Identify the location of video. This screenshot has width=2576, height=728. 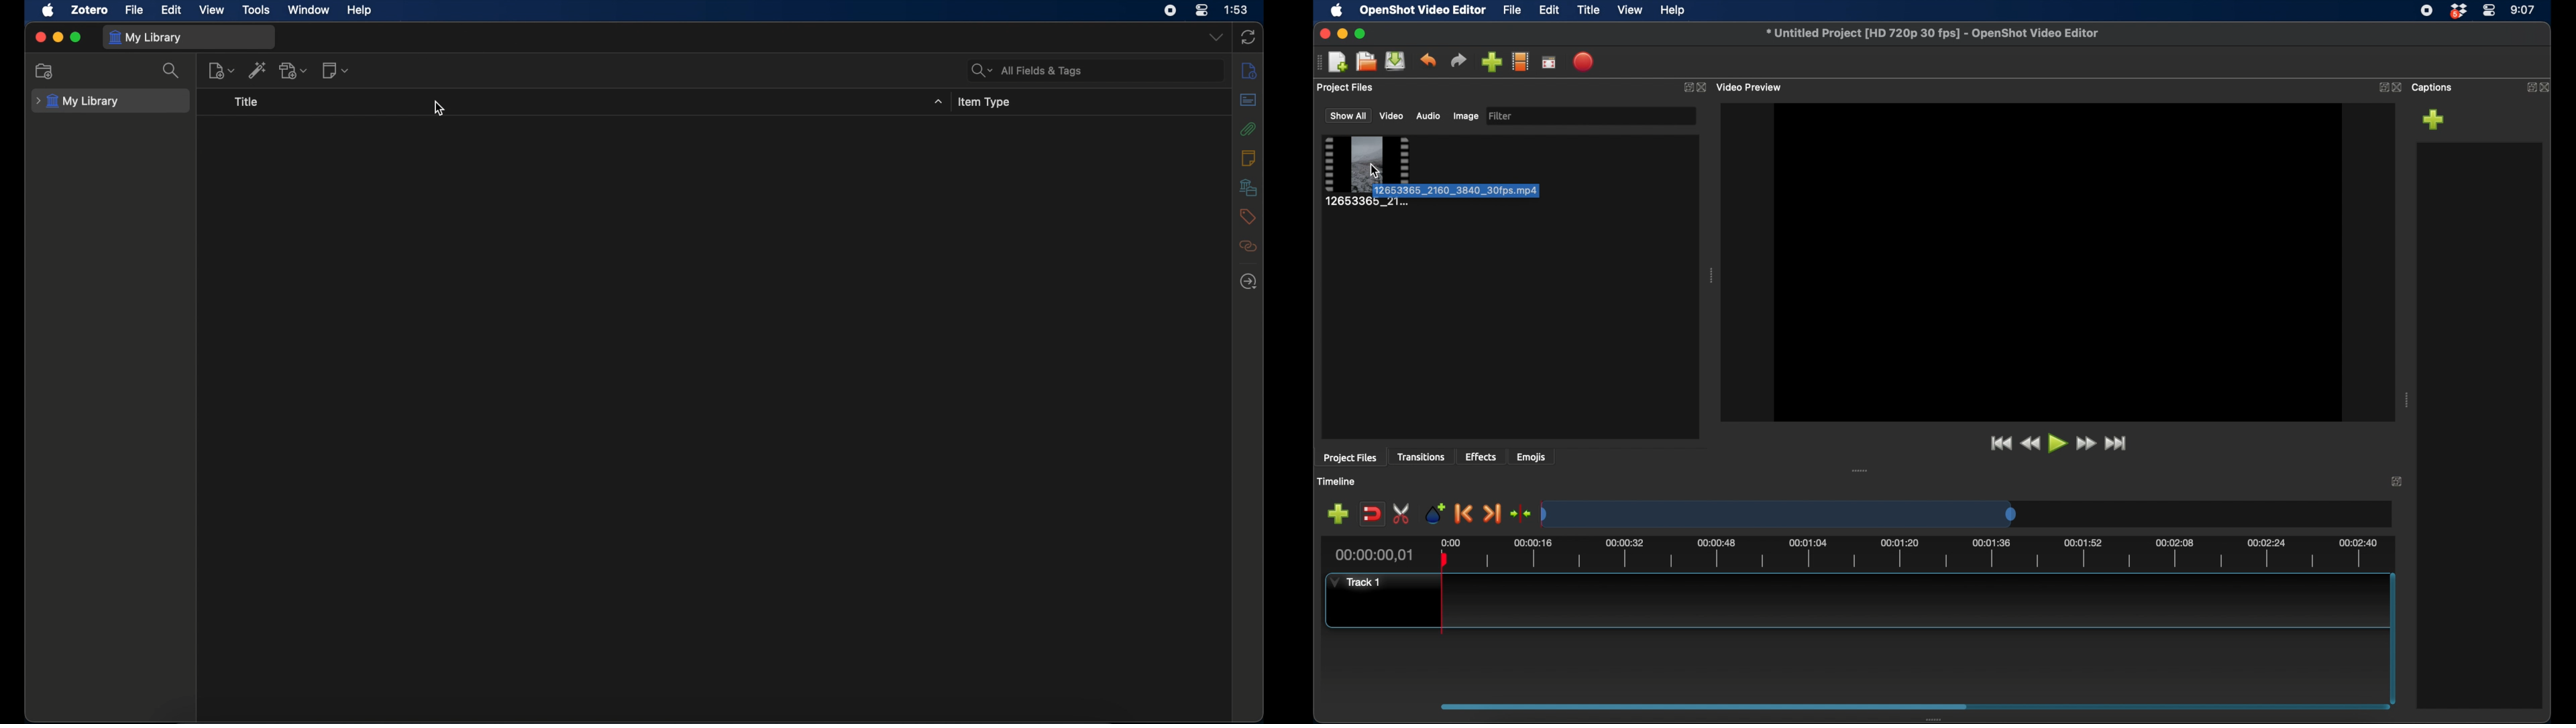
(1391, 116).